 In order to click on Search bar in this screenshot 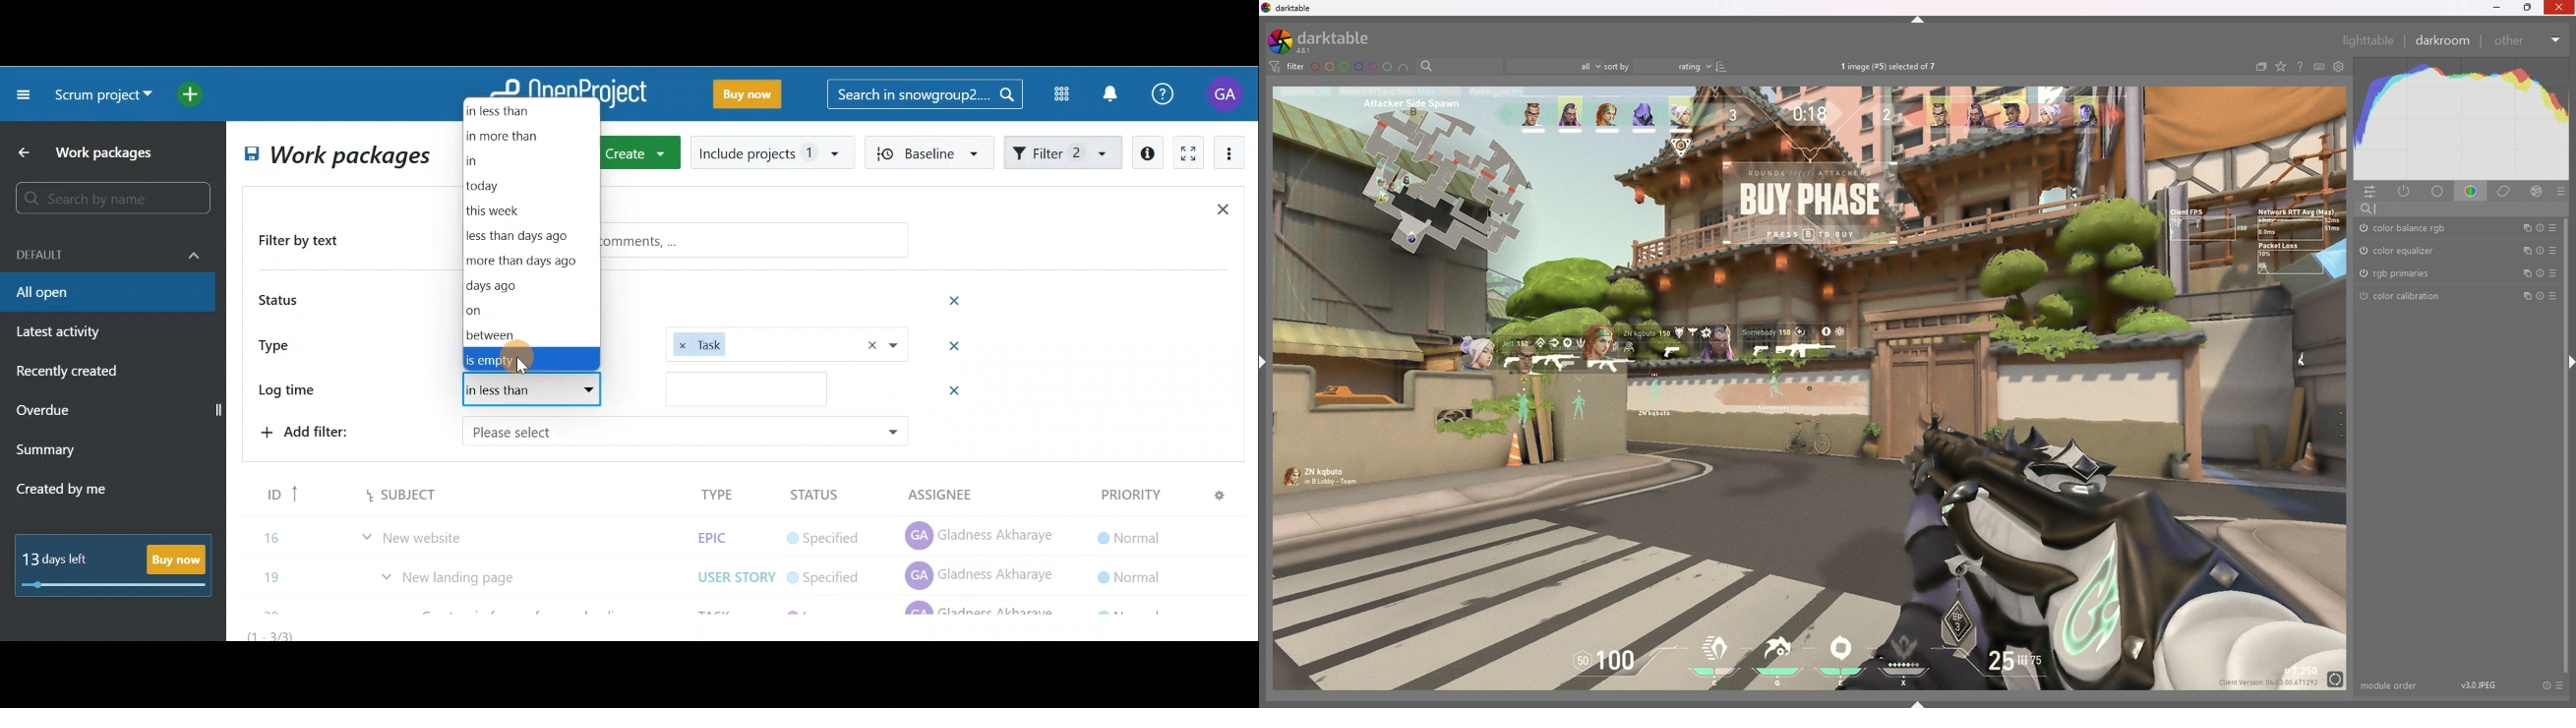, I will do `click(116, 198)`.